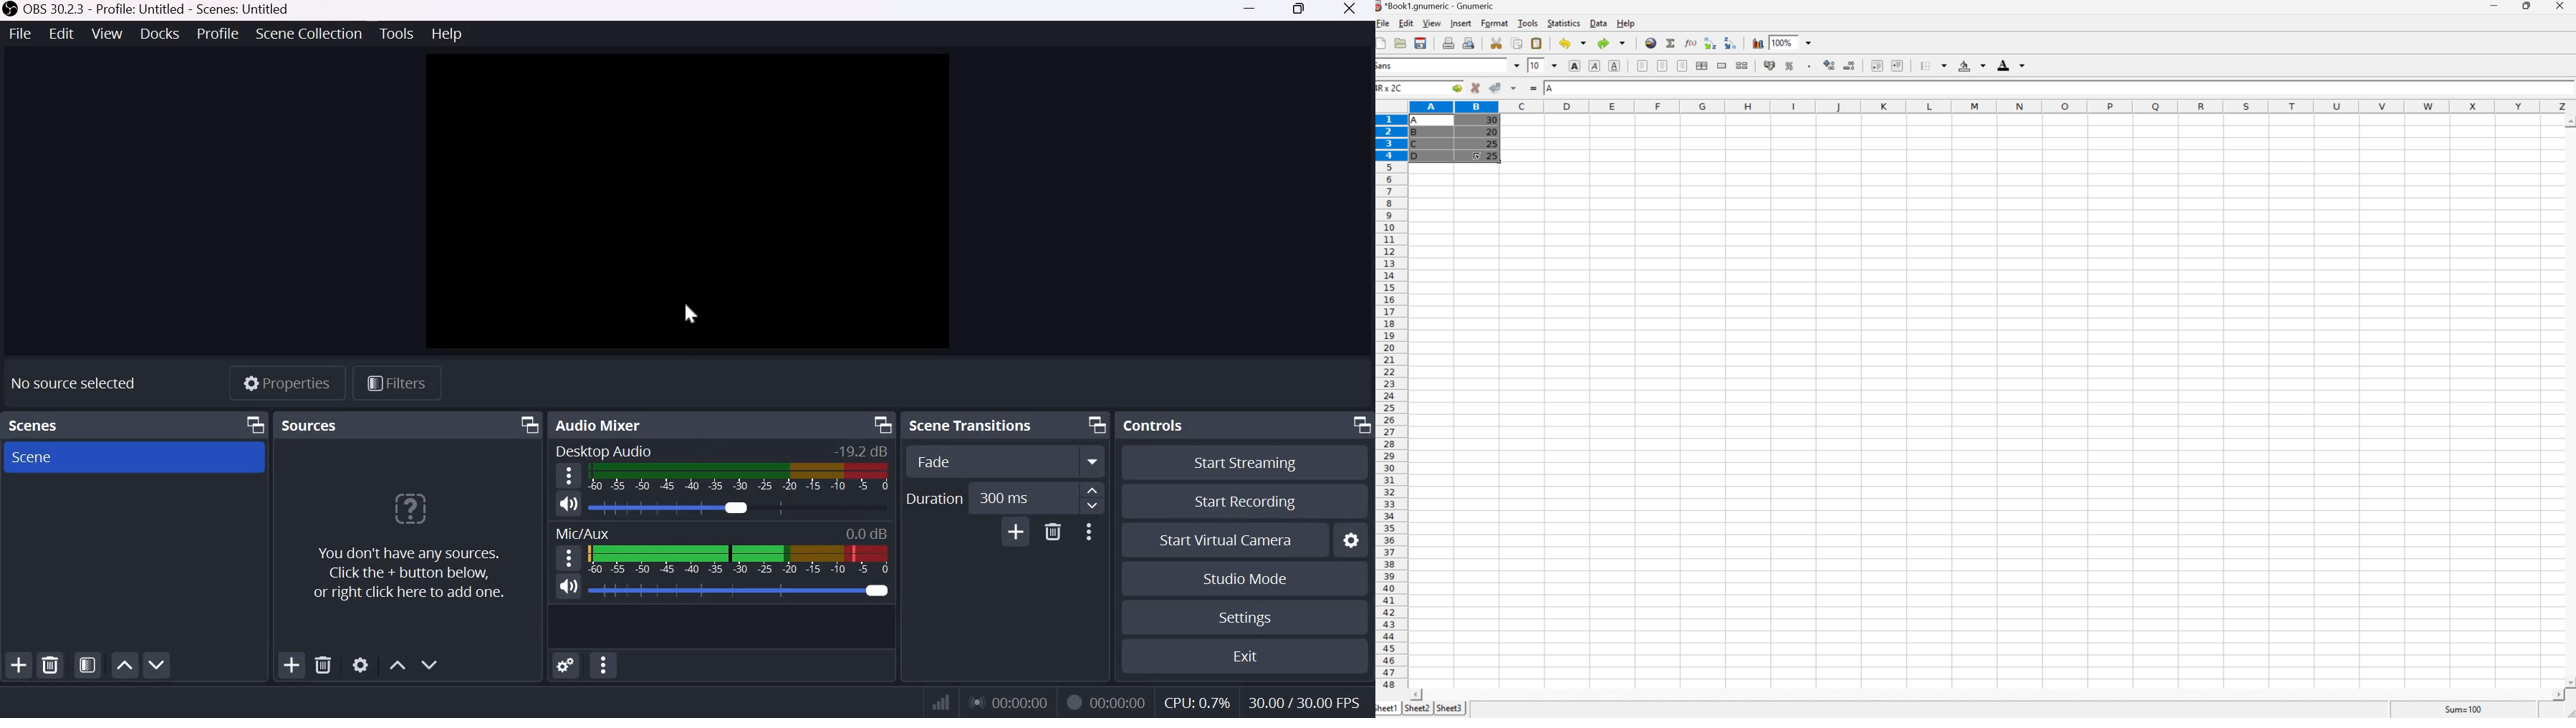 The image size is (2576, 728). Describe the element at coordinates (569, 505) in the screenshot. I see `Speaker icon` at that location.